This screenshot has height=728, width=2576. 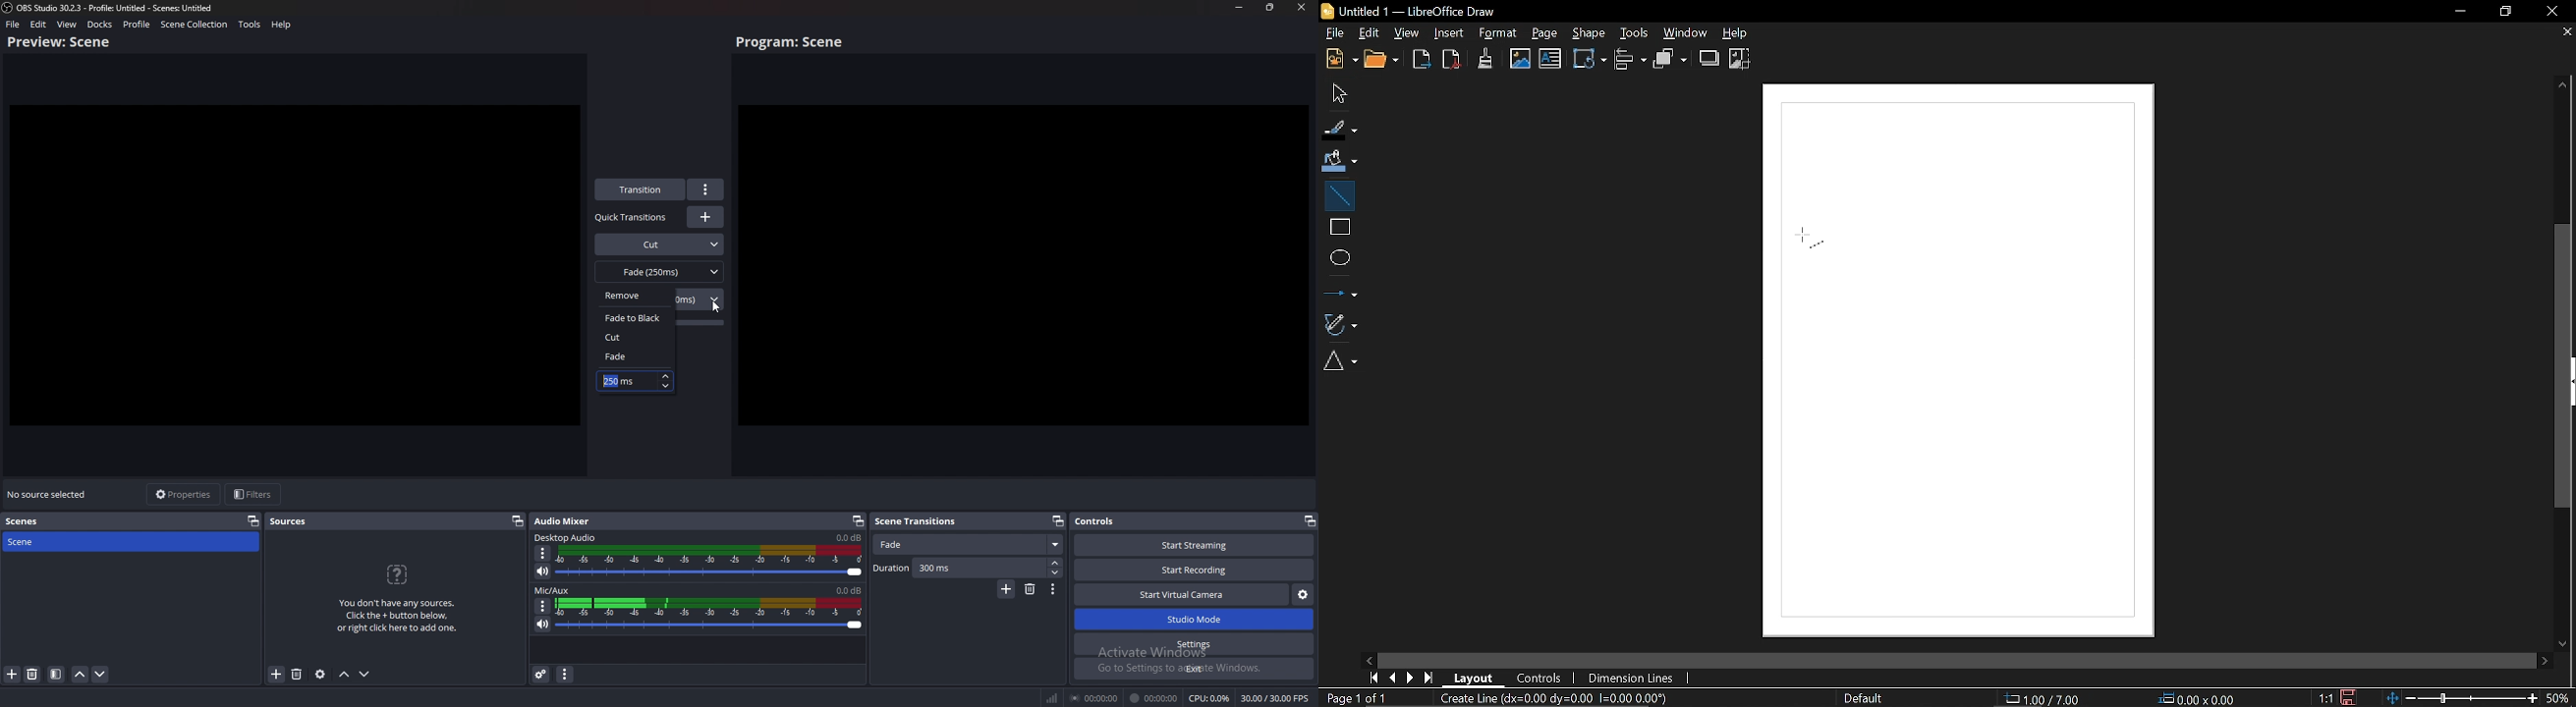 What do you see at coordinates (1191, 544) in the screenshot?
I see `Start streaming` at bounding box center [1191, 544].